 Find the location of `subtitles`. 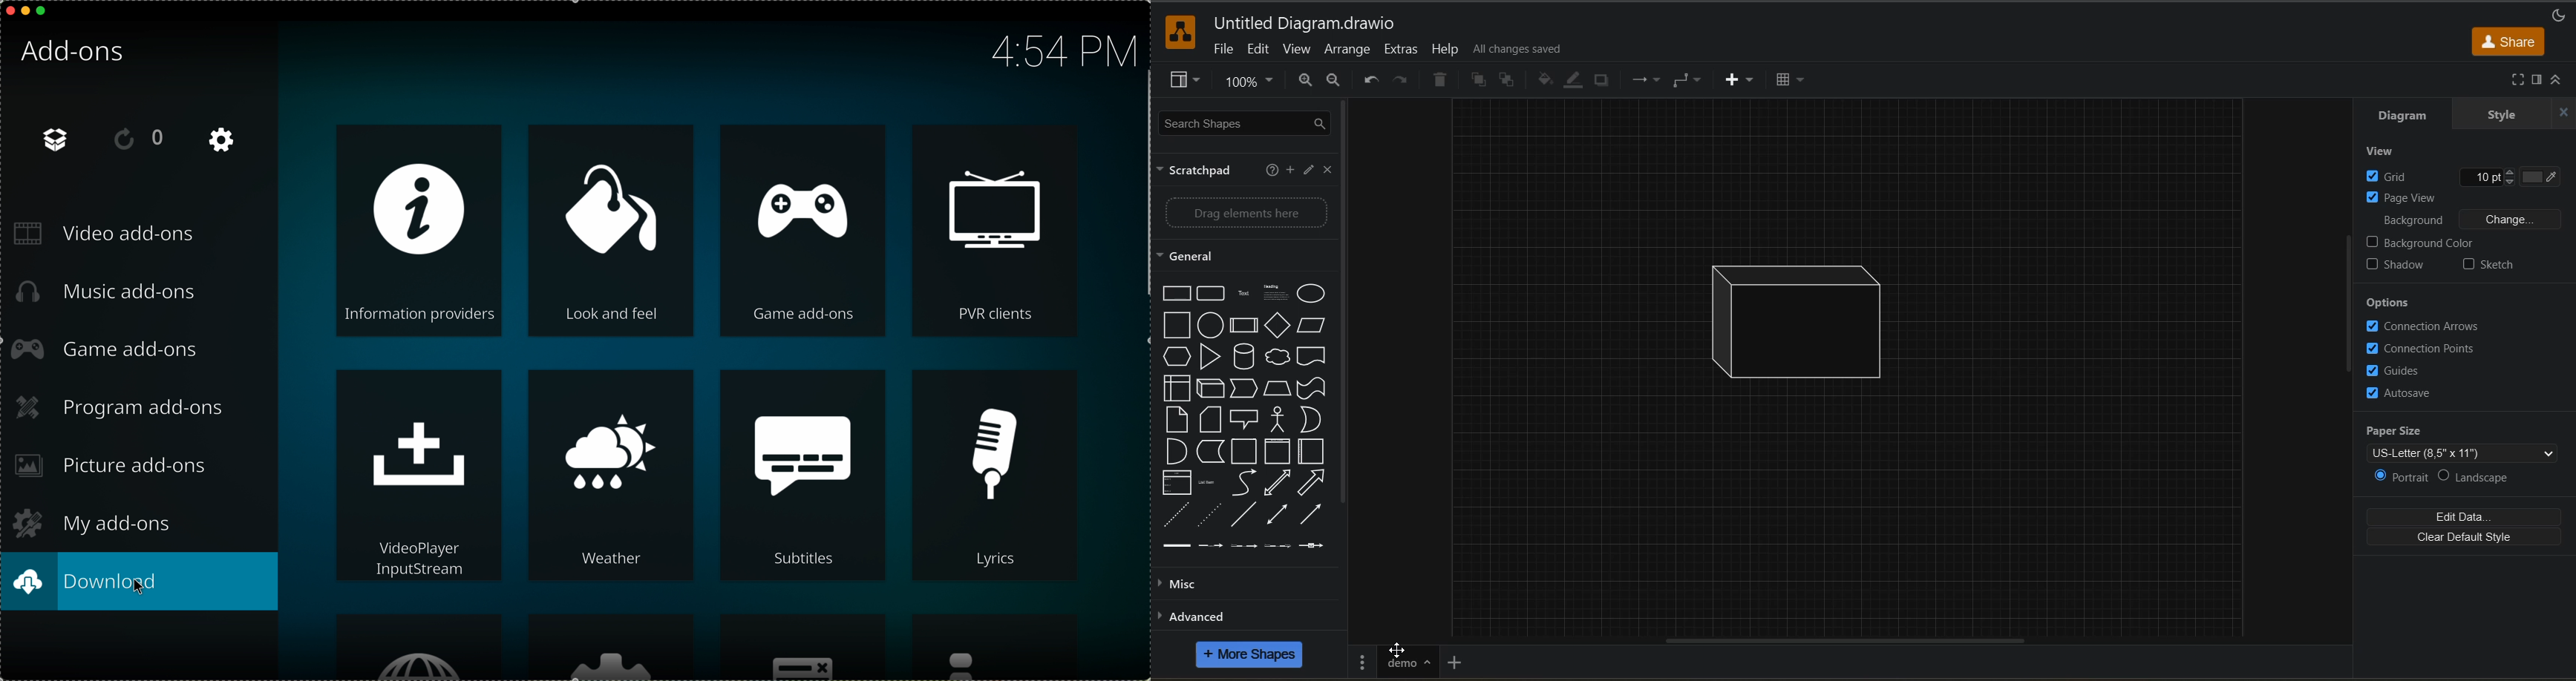

subtitles is located at coordinates (803, 476).